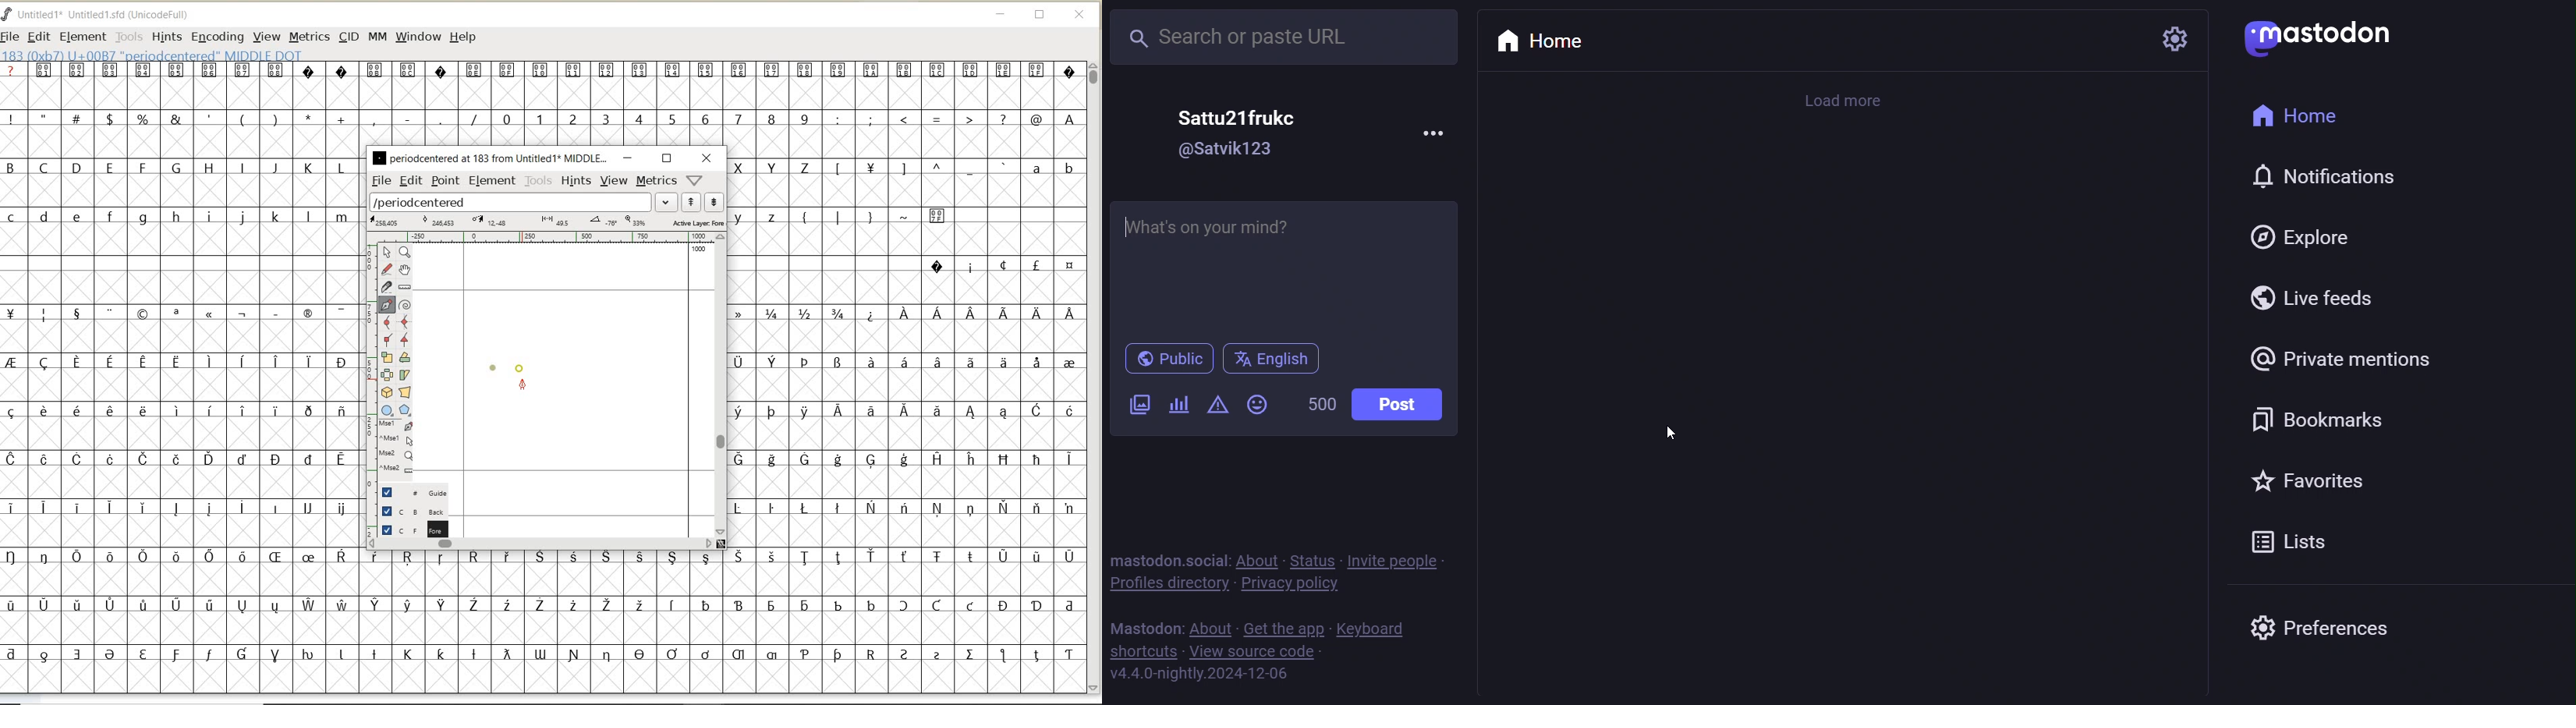  What do you see at coordinates (1554, 41) in the screenshot?
I see `home` at bounding box center [1554, 41].